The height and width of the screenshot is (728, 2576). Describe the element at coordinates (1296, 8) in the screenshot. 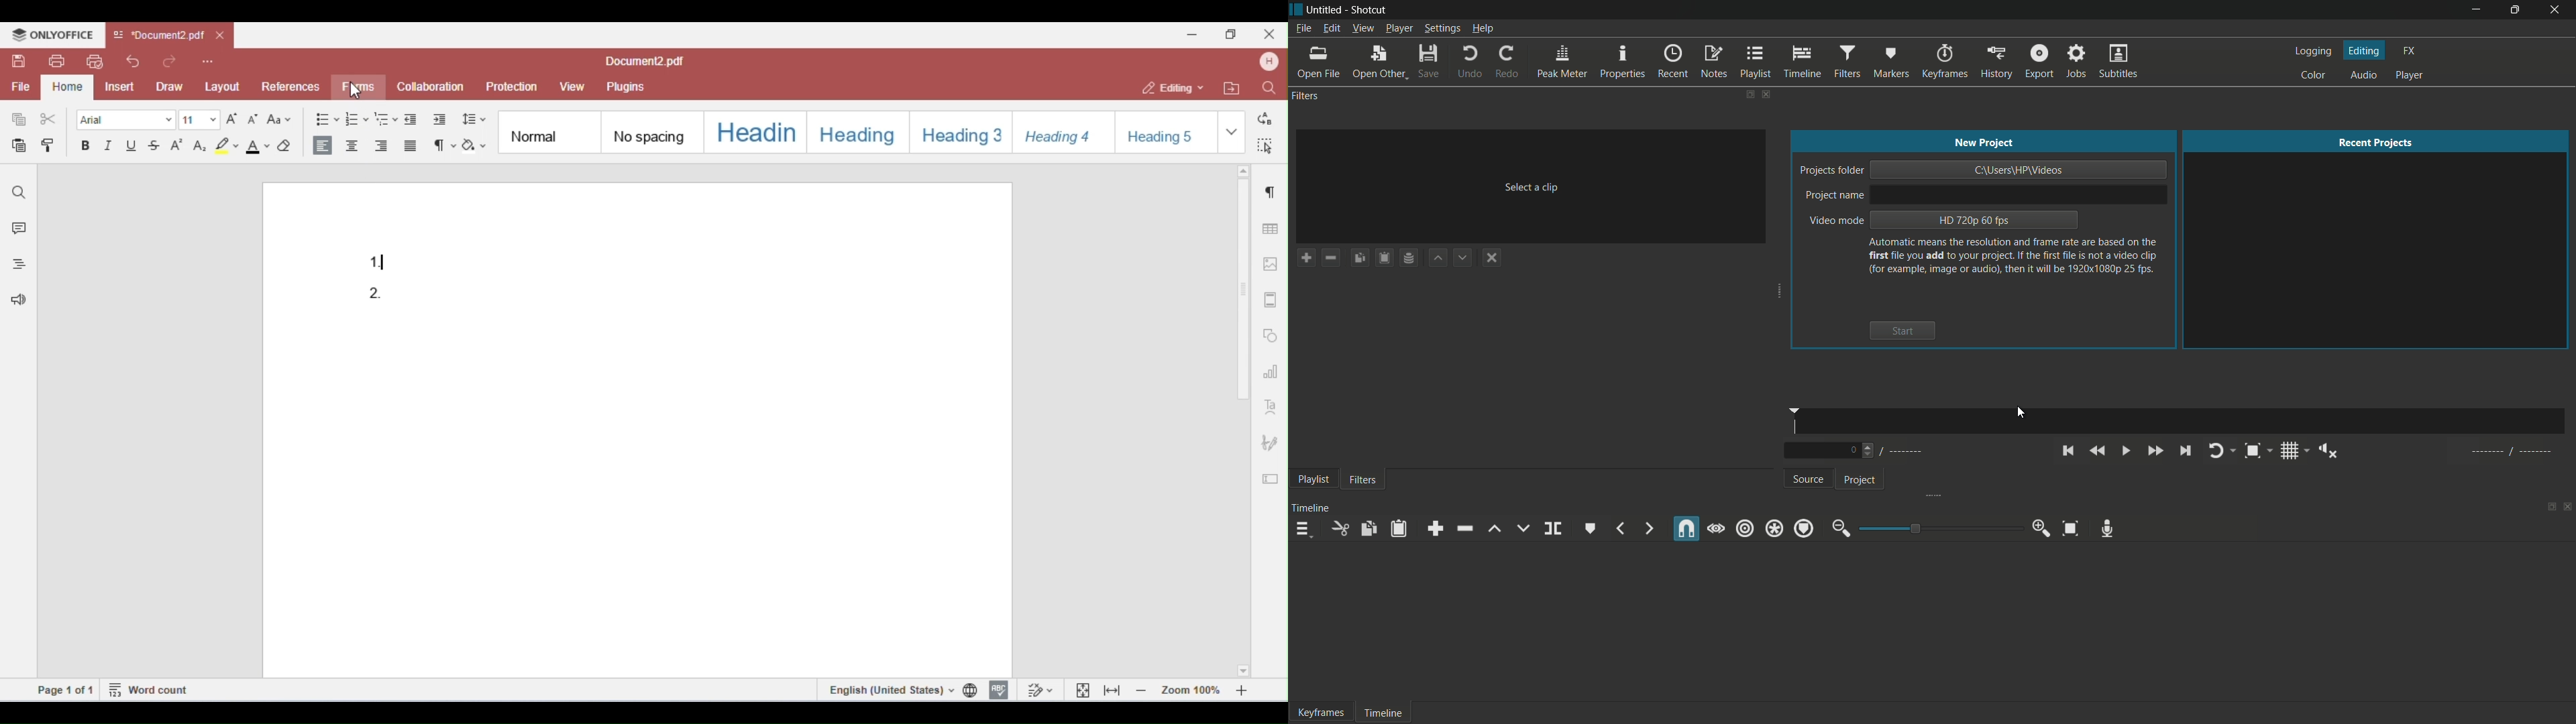

I see `app icon` at that location.